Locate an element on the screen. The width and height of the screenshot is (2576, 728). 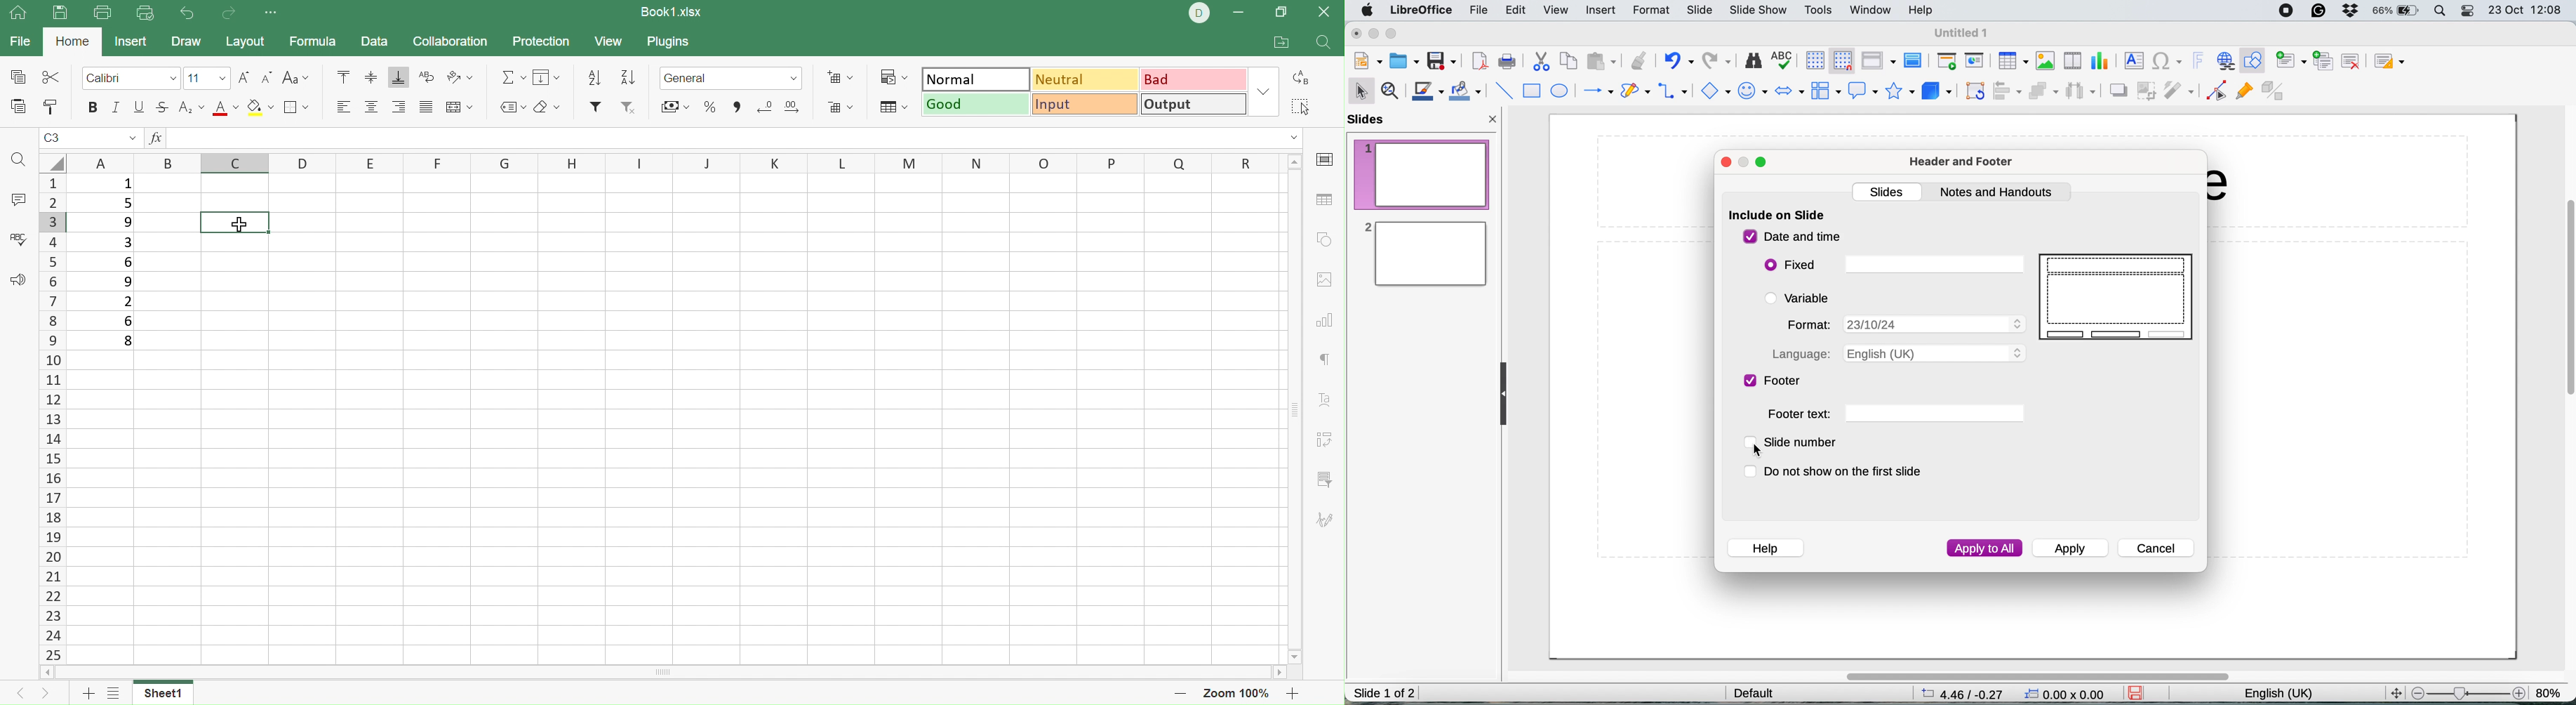
save is located at coordinates (1442, 60).